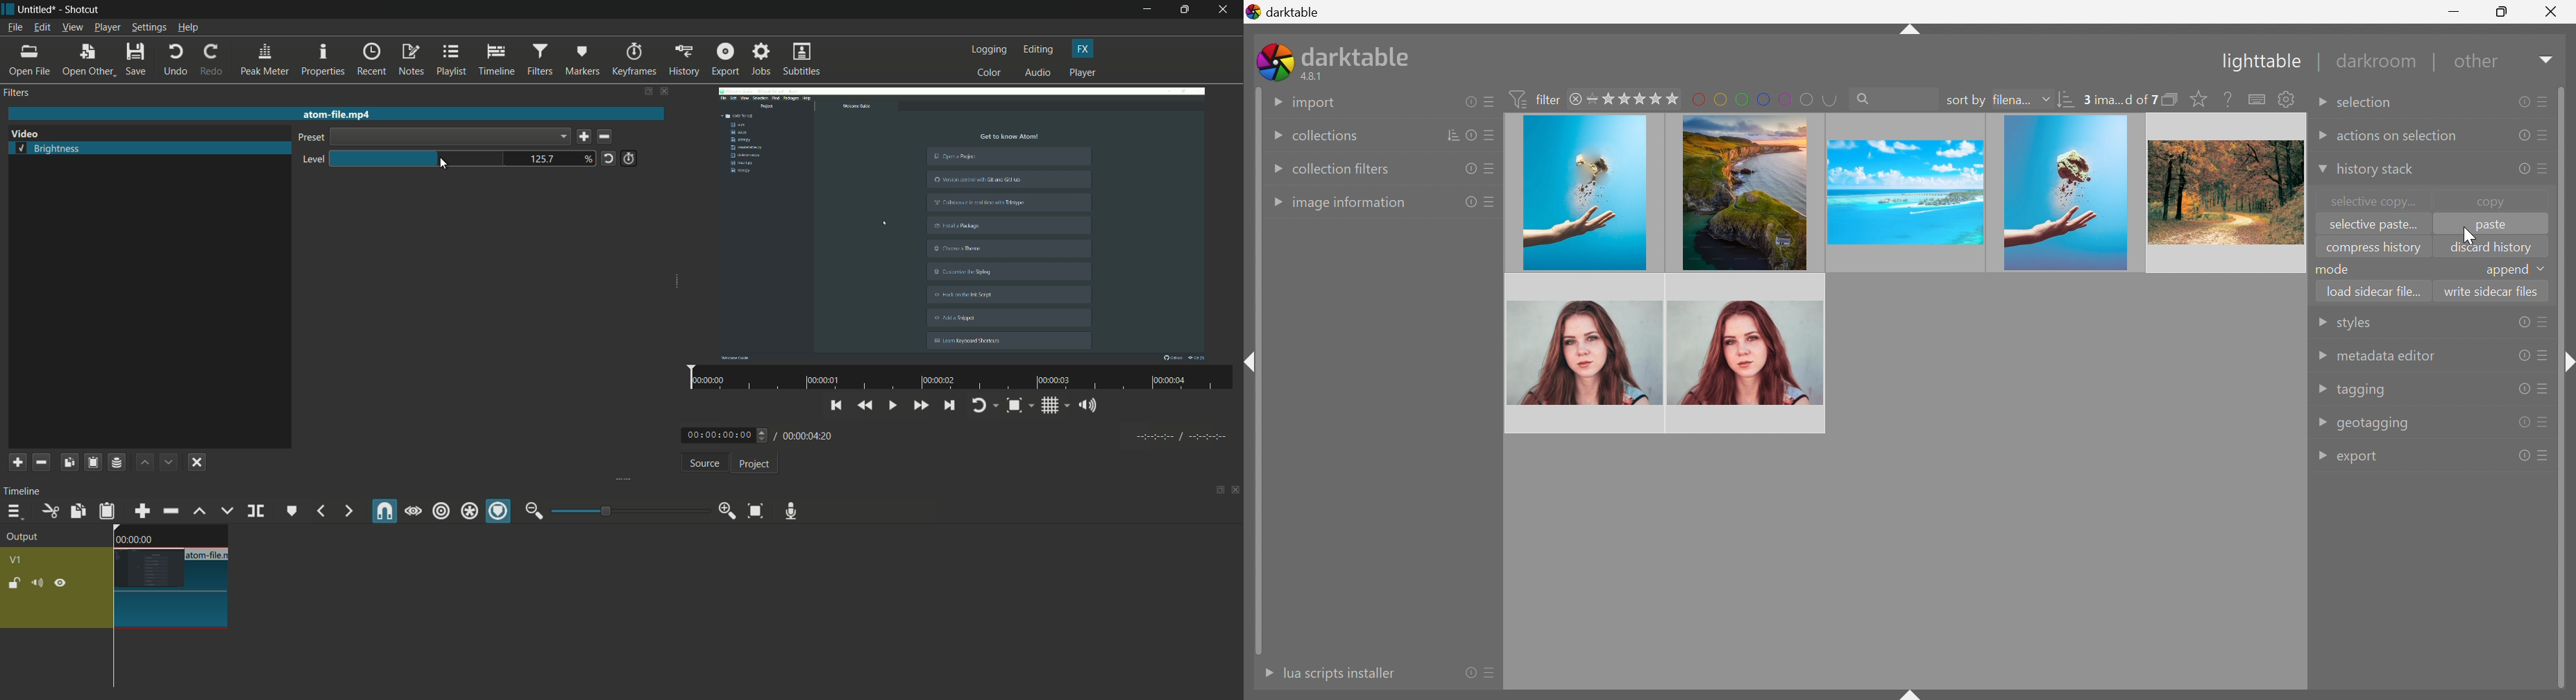 This screenshot has height=700, width=2576. I want to click on copy filters, so click(68, 462).